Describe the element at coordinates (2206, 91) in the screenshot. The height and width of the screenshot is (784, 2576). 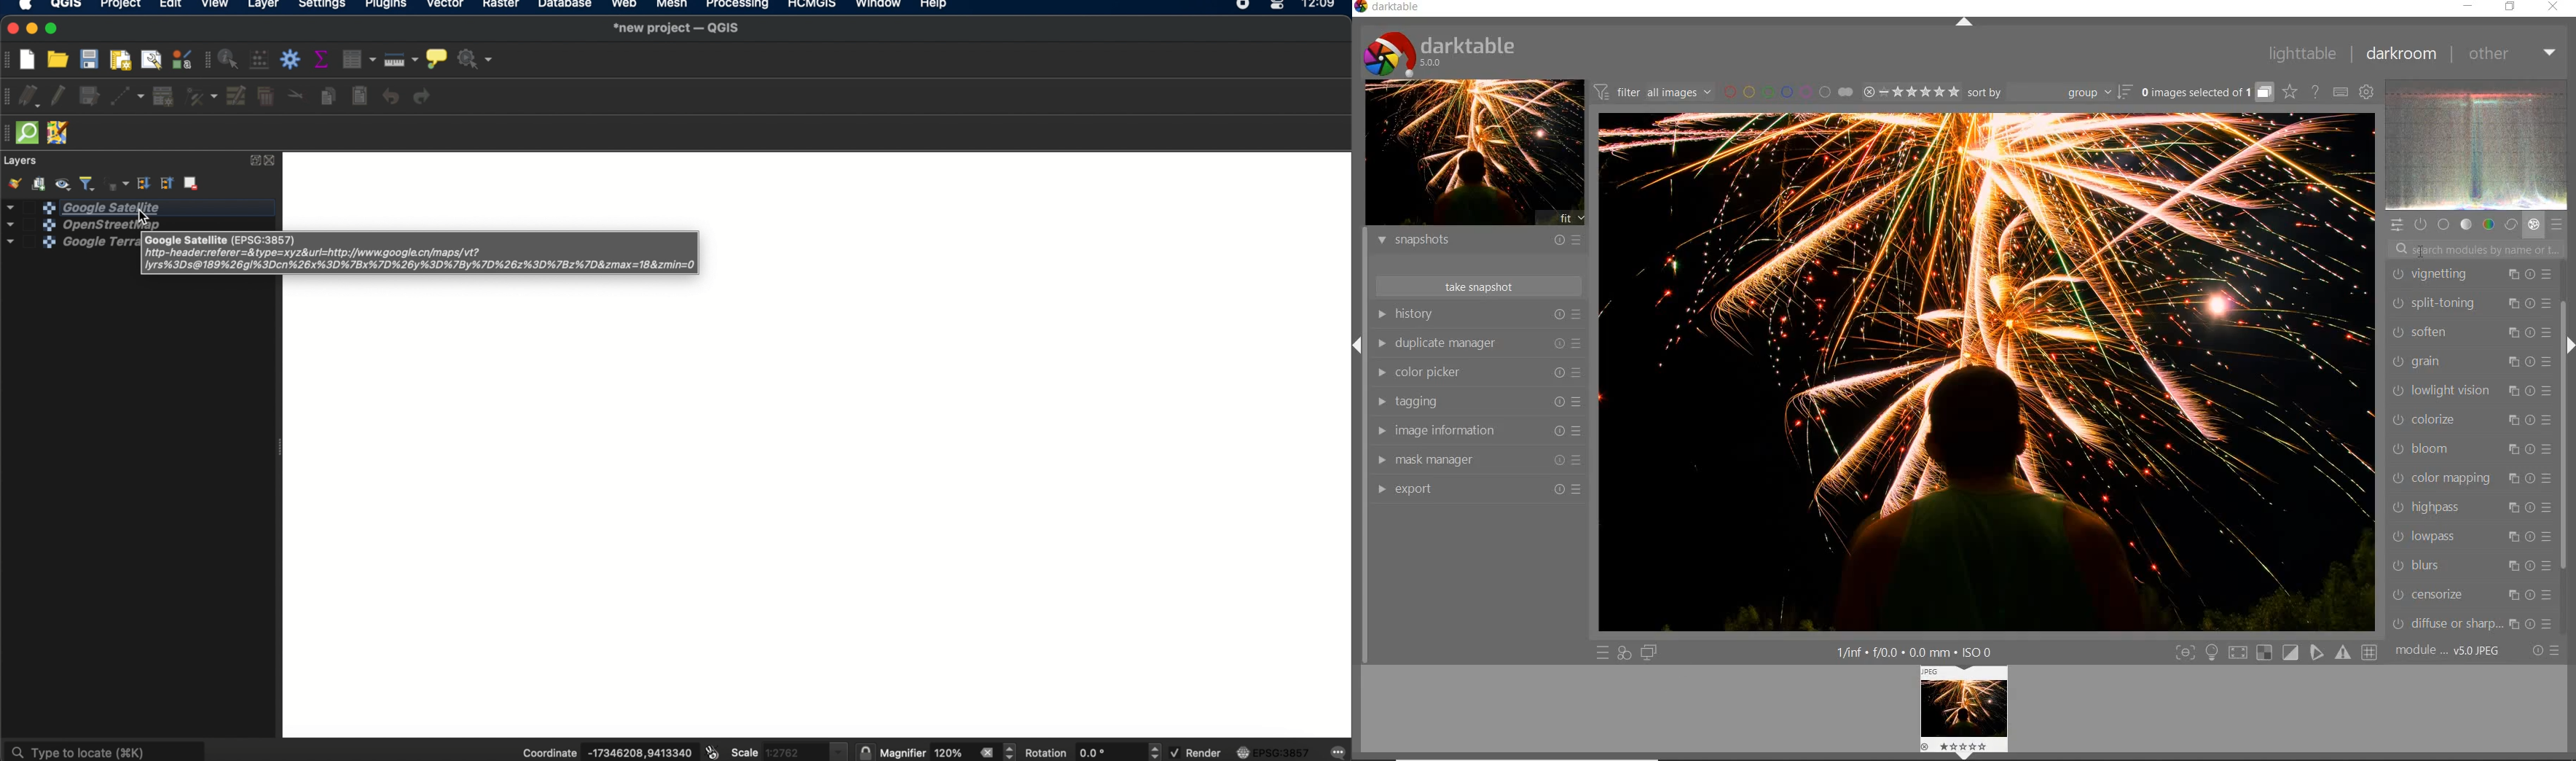
I see `grouped images` at that location.